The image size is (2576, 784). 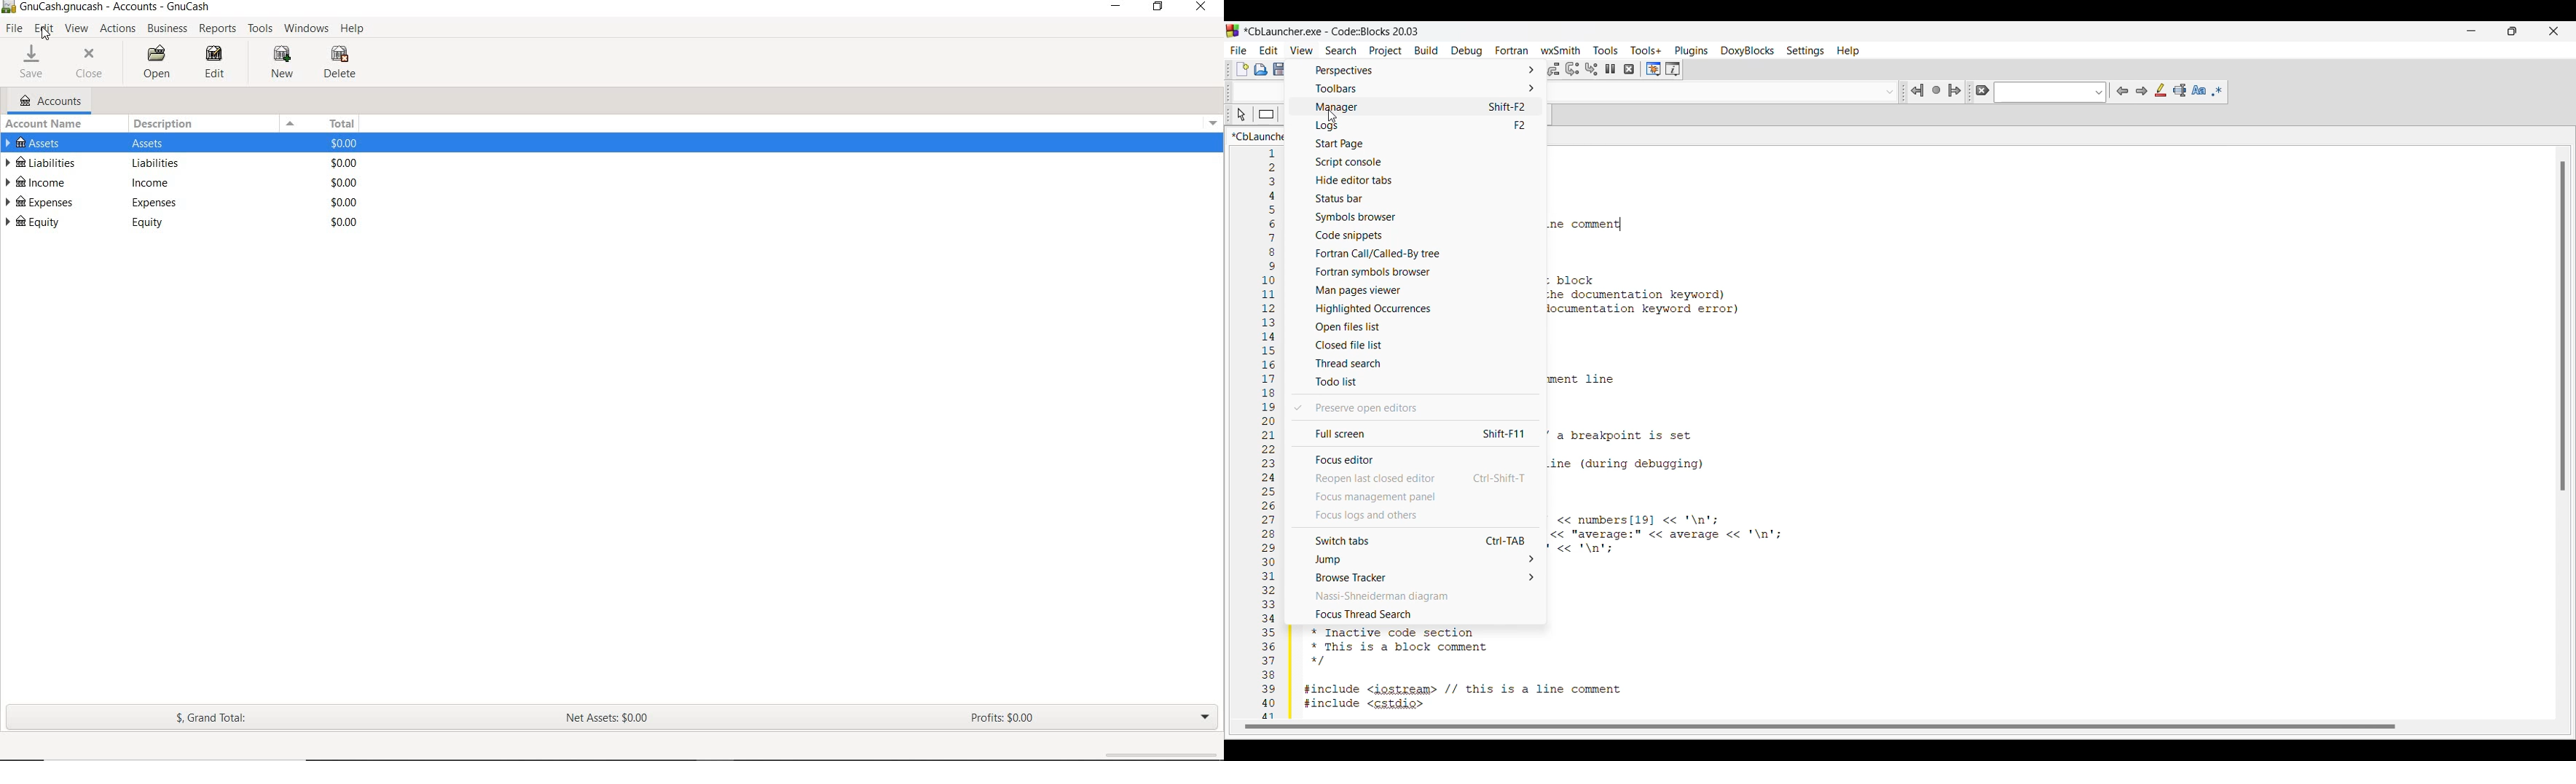 What do you see at coordinates (324, 124) in the screenshot?
I see `TOTAL` at bounding box center [324, 124].